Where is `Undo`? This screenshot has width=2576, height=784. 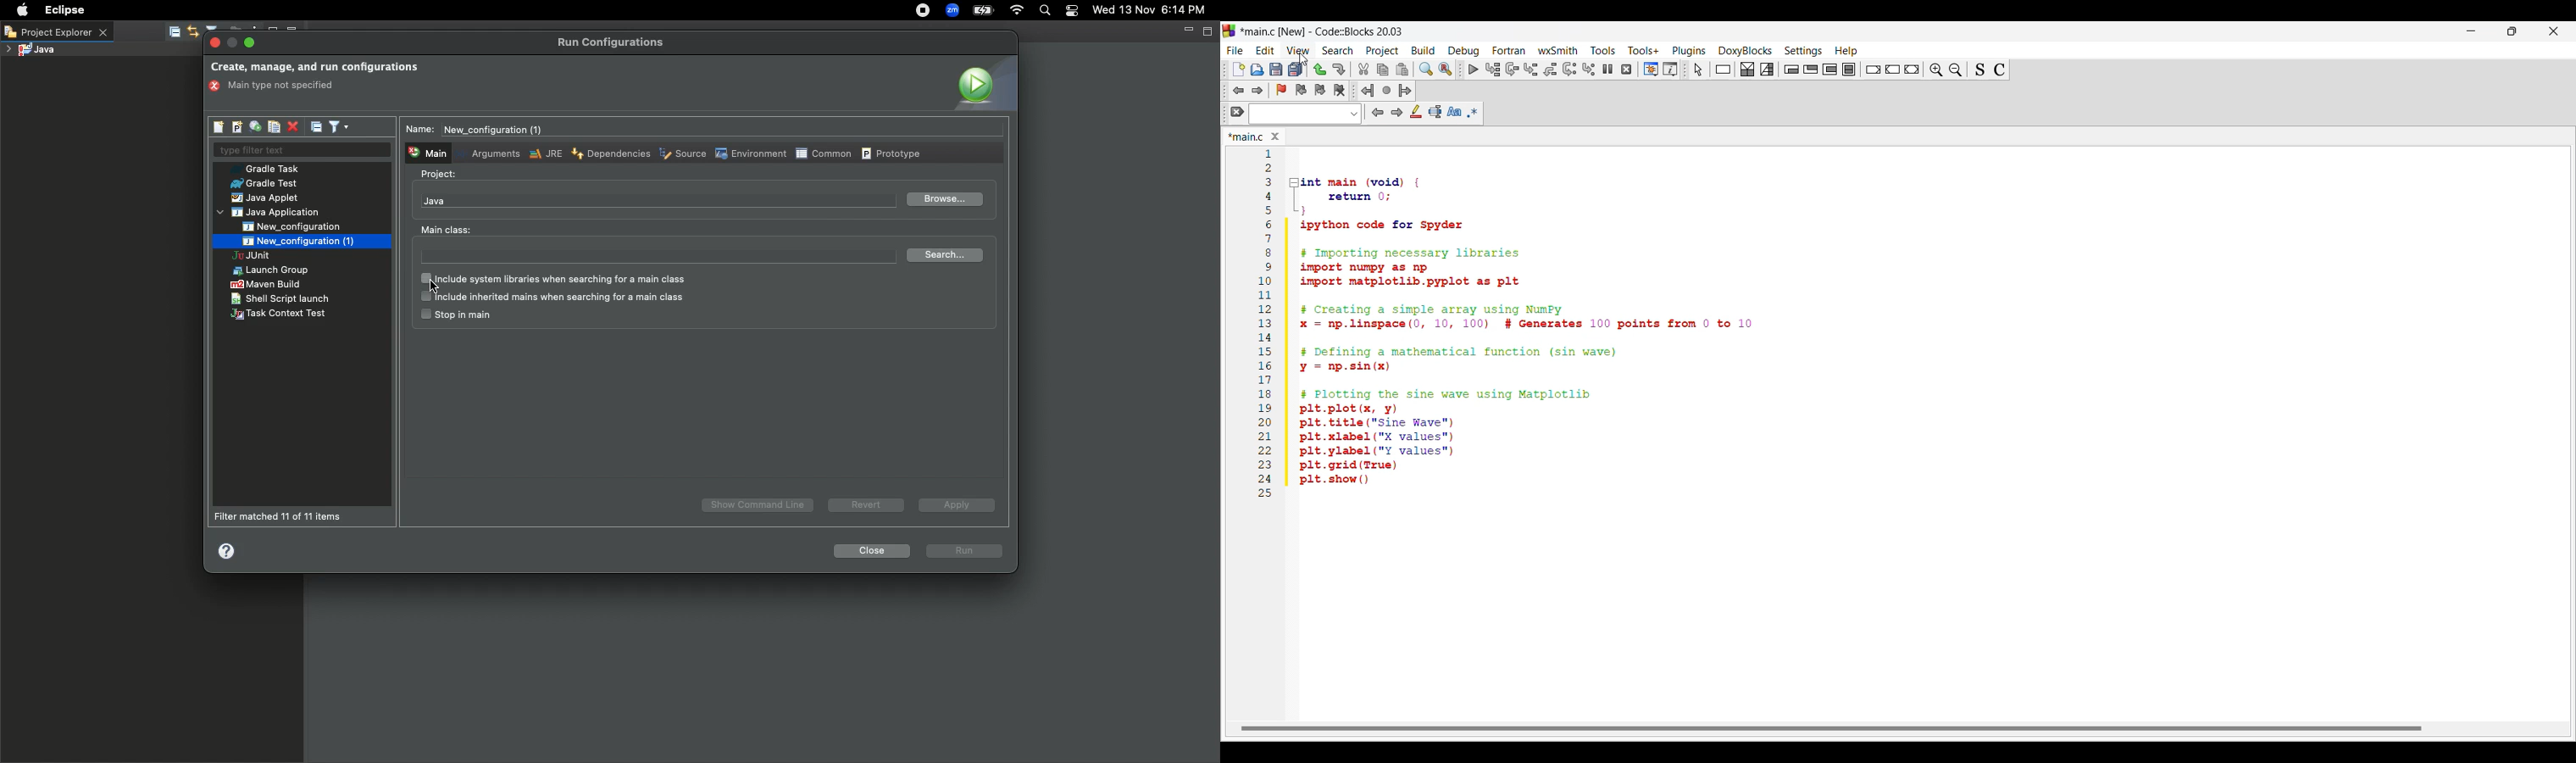 Undo is located at coordinates (1320, 69).